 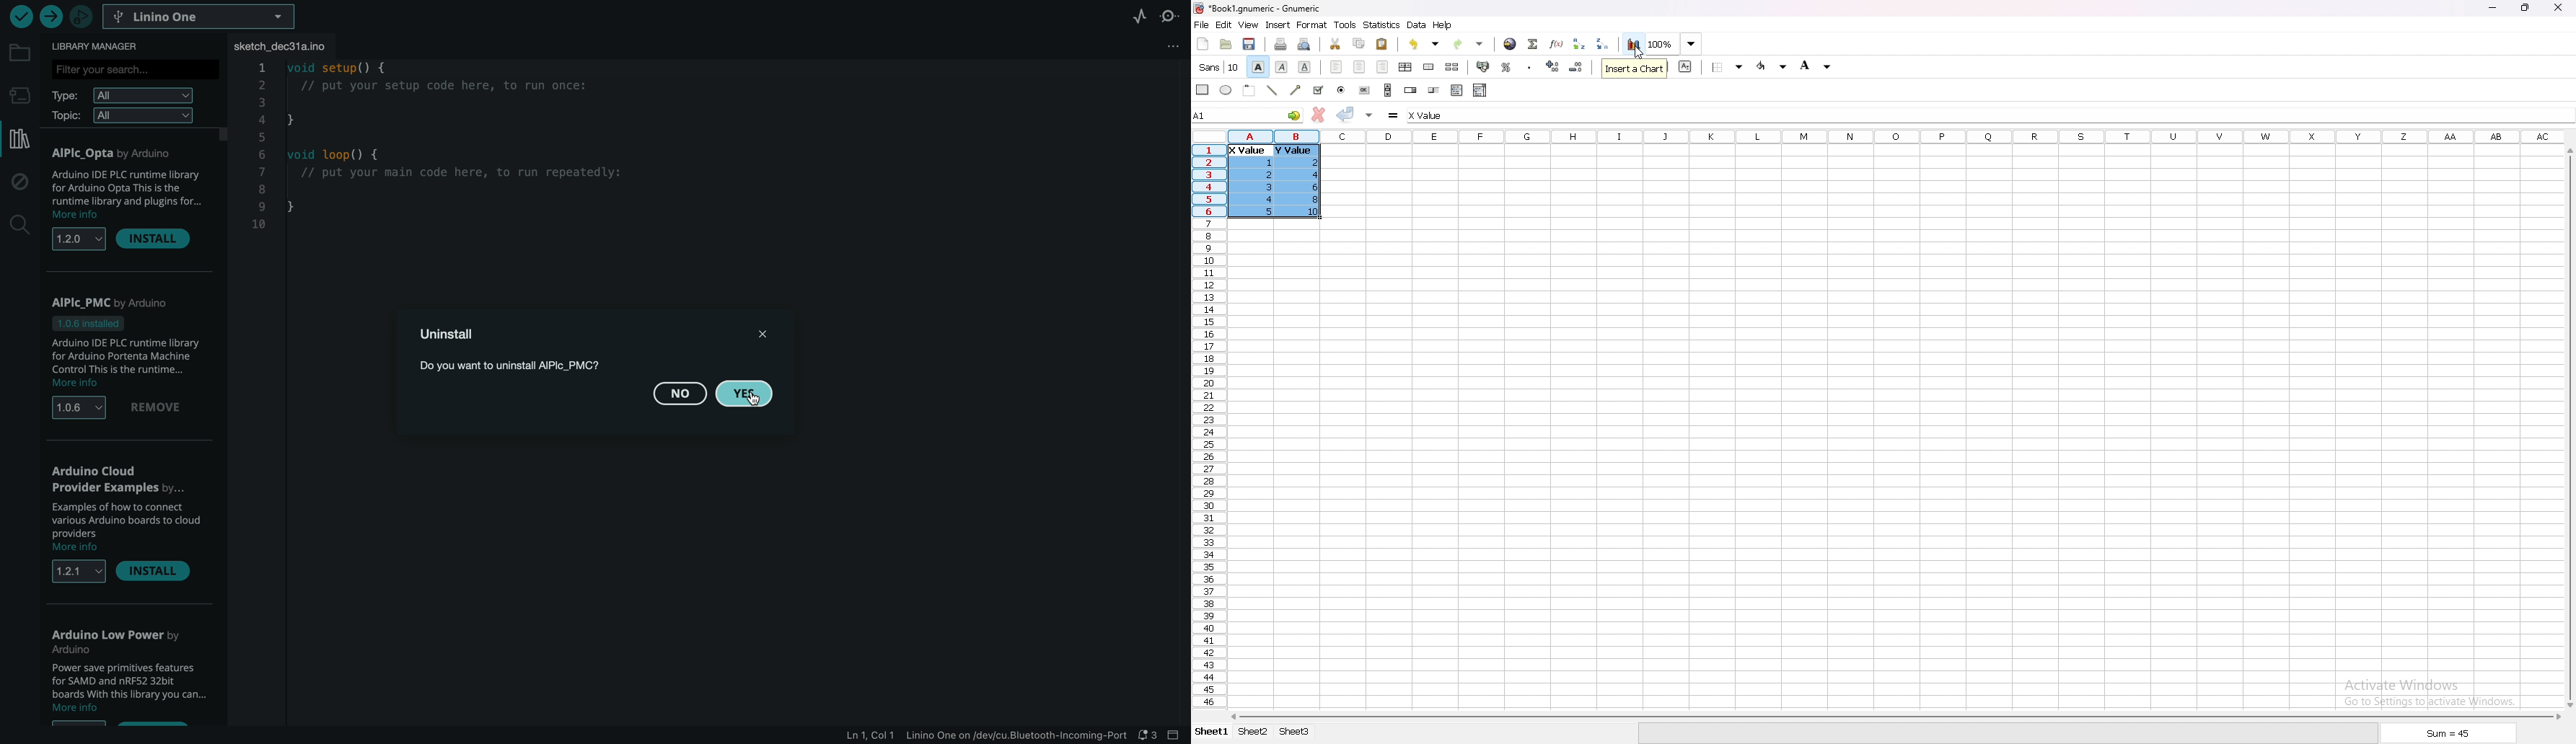 I want to click on board manager, so click(x=18, y=94).